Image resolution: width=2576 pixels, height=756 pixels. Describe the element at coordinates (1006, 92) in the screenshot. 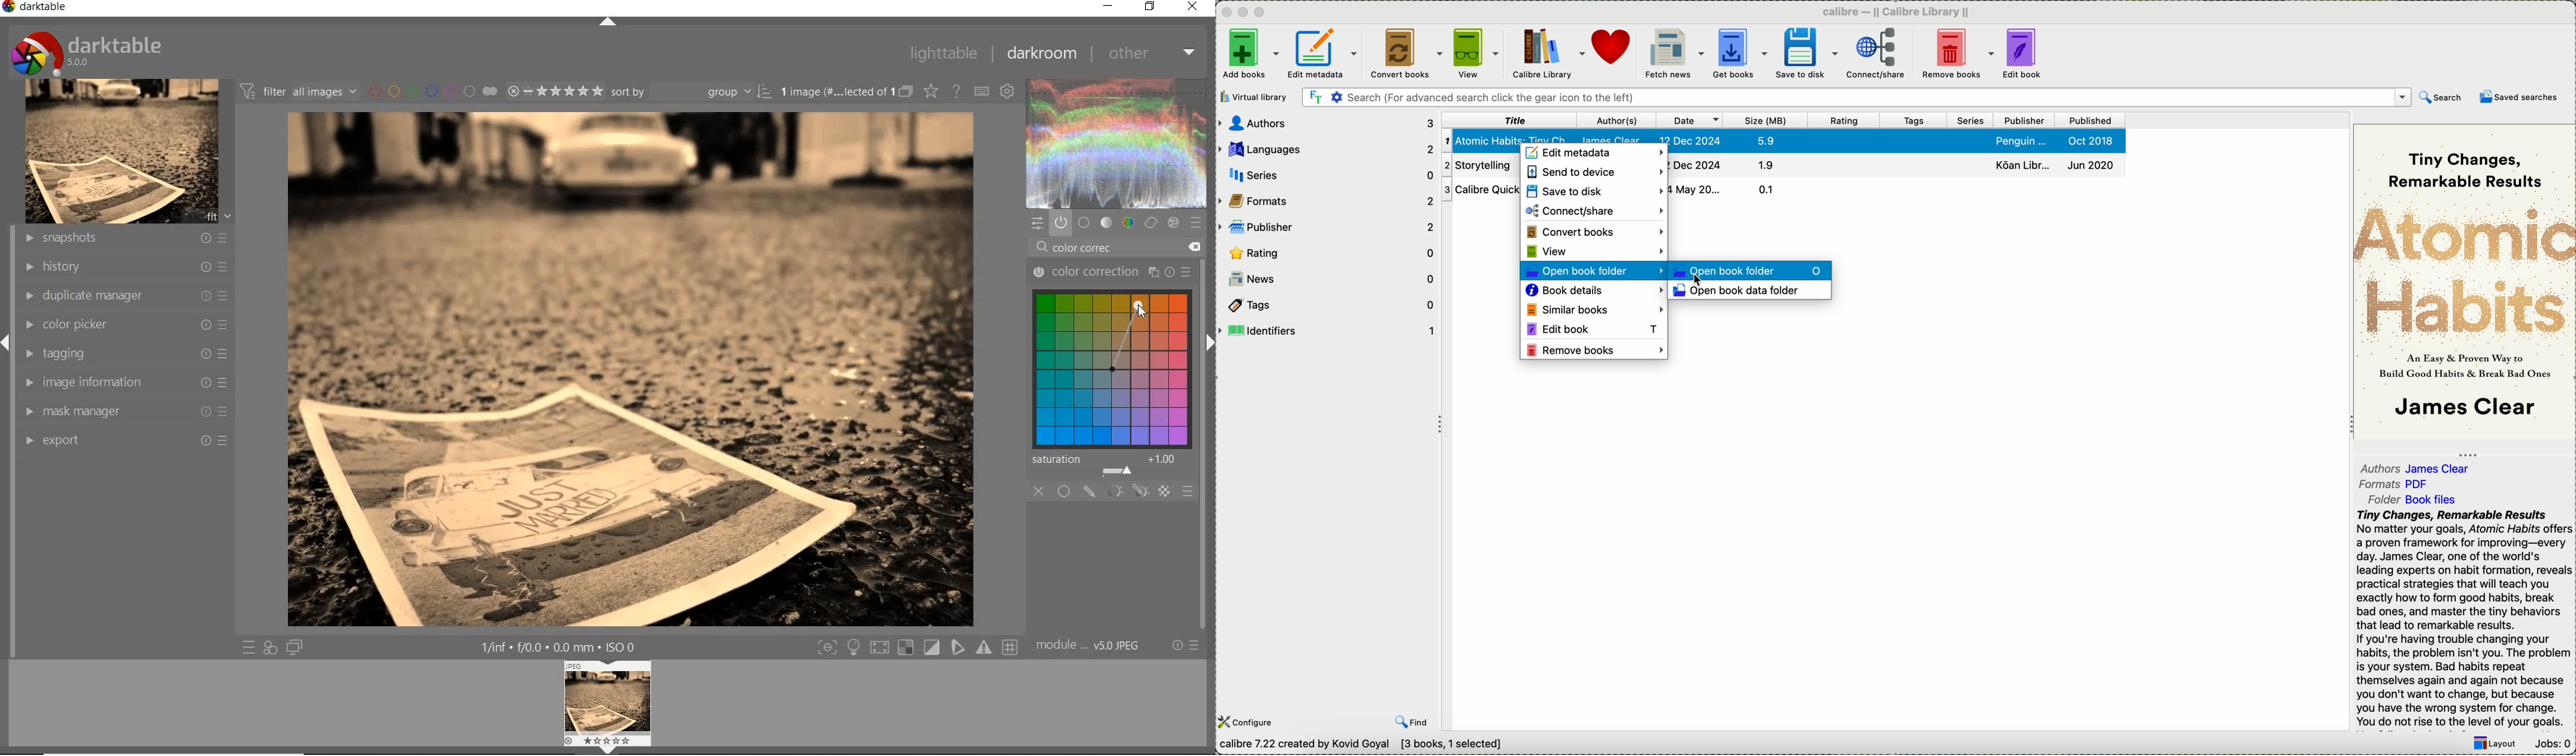

I see `show global preference` at that location.